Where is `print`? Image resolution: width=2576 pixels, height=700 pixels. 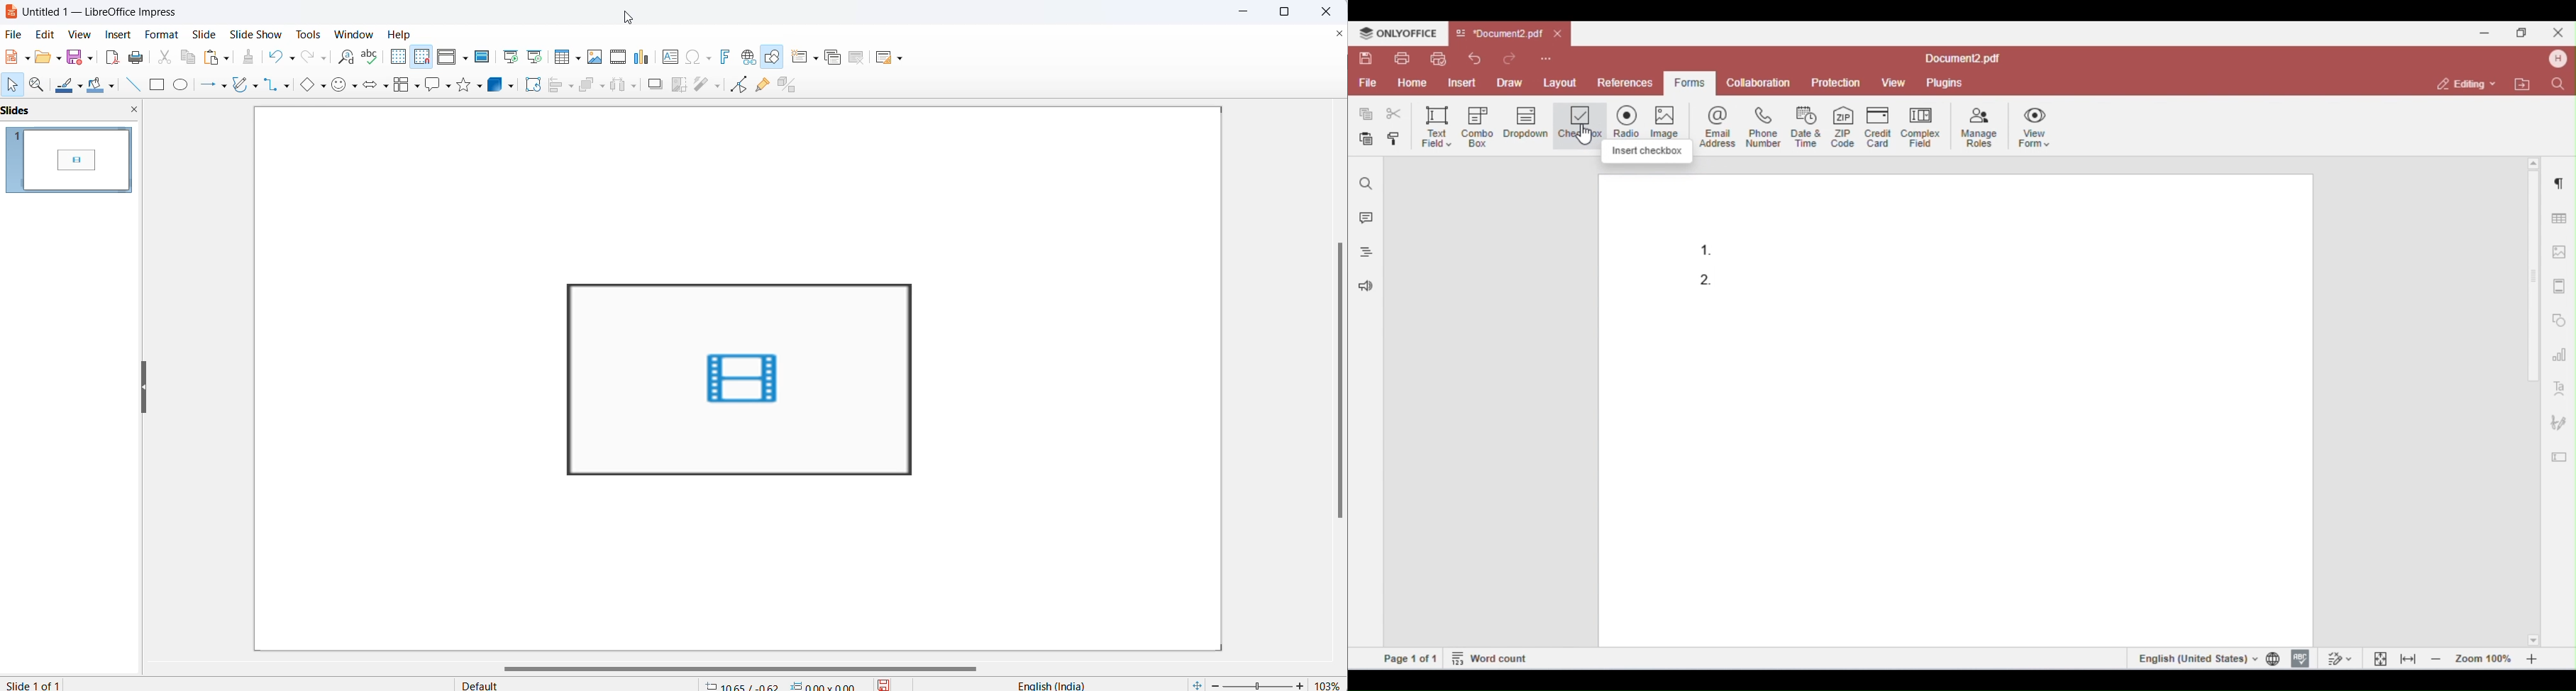 print is located at coordinates (134, 57).